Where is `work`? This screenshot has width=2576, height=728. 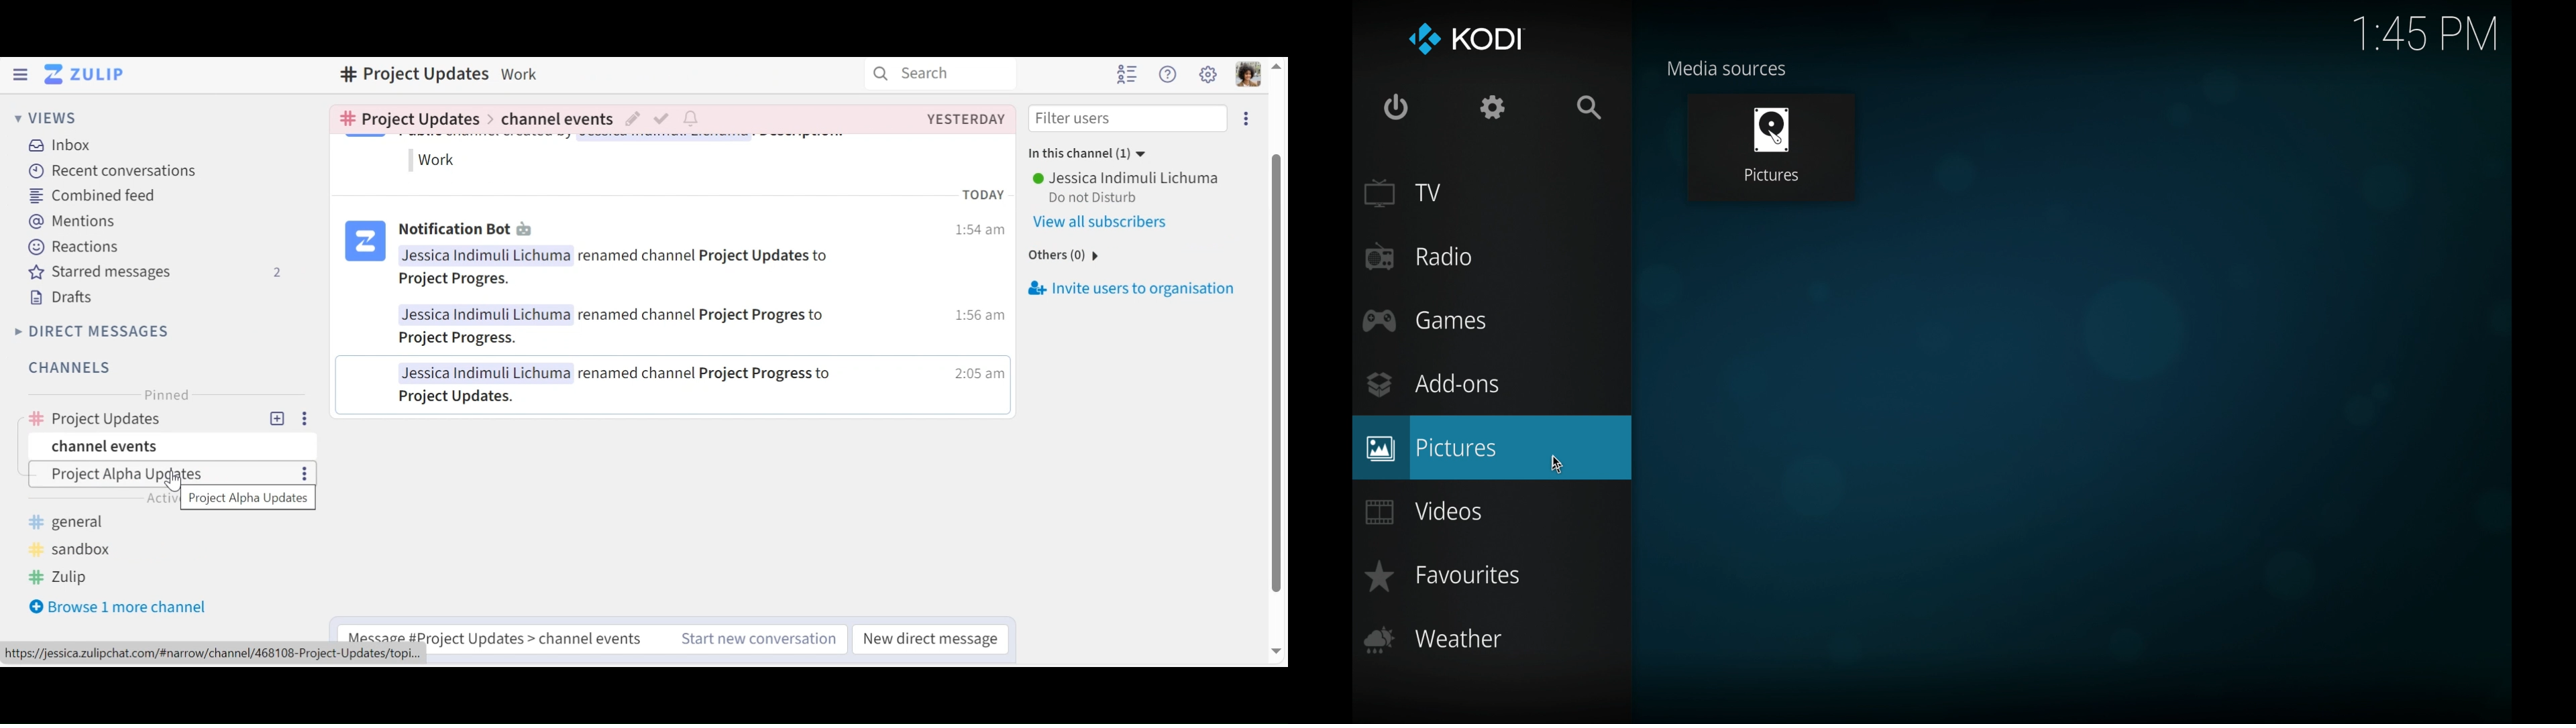 work is located at coordinates (439, 161).